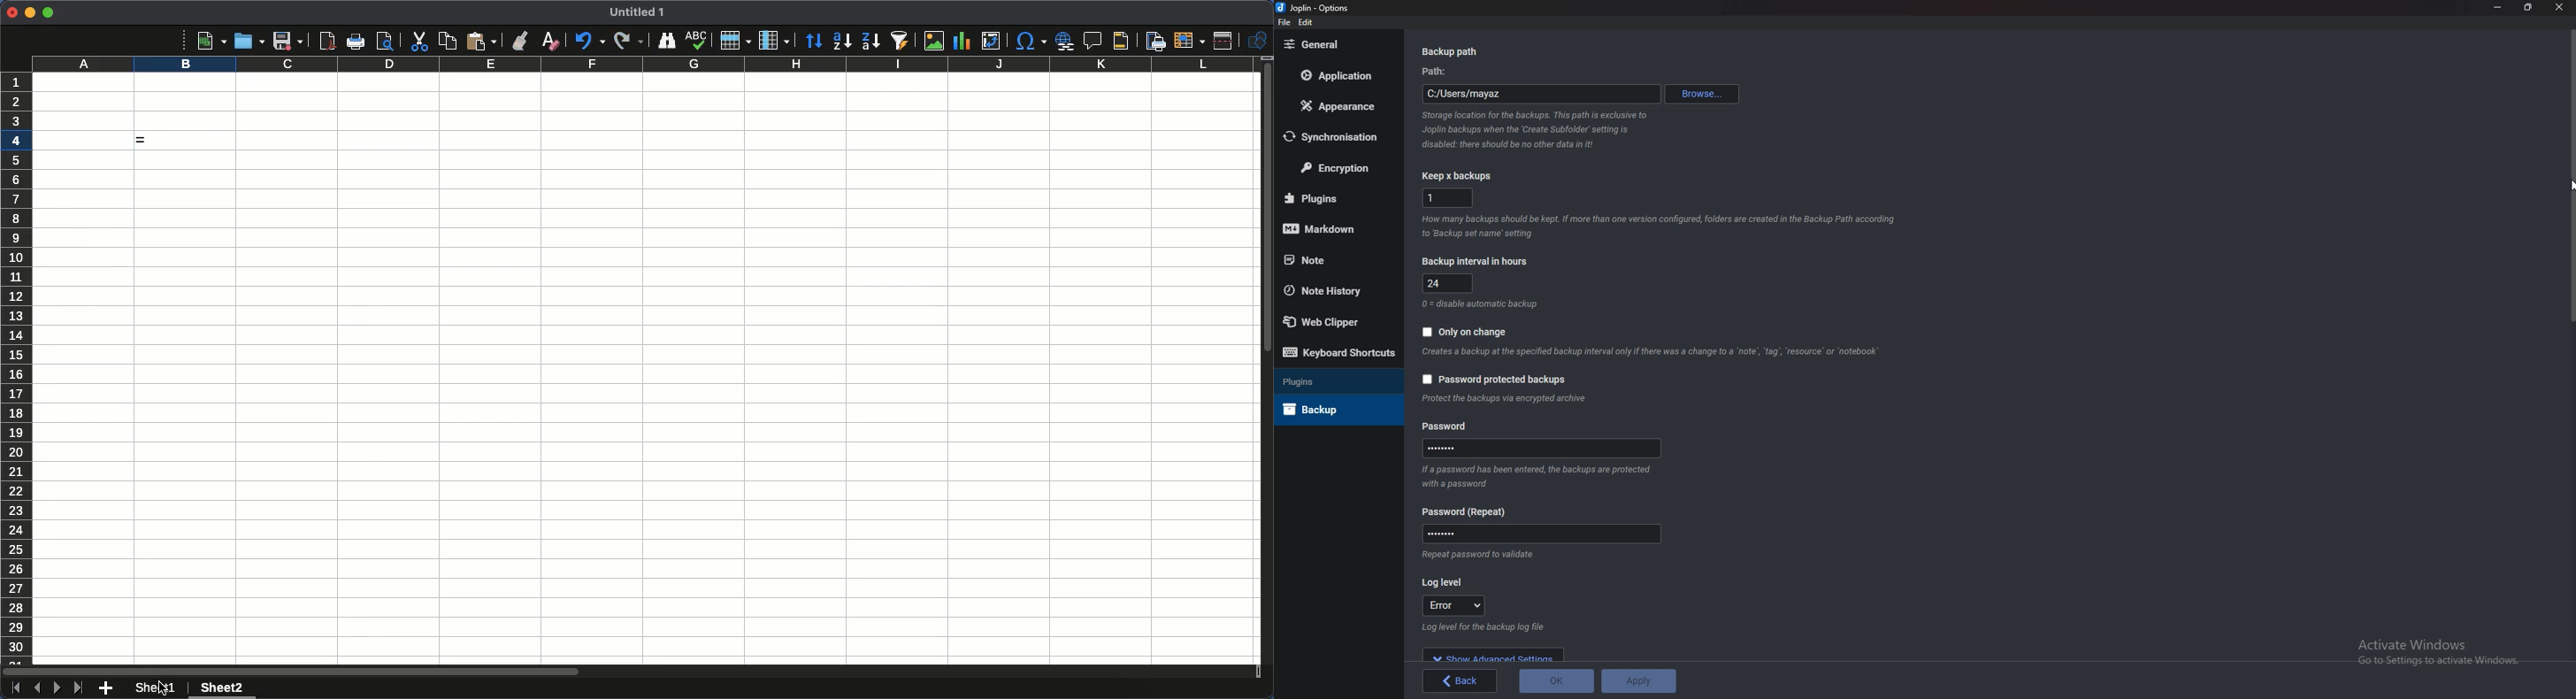  What do you see at coordinates (1337, 45) in the screenshot?
I see `General` at bounding box center [1337, 45].